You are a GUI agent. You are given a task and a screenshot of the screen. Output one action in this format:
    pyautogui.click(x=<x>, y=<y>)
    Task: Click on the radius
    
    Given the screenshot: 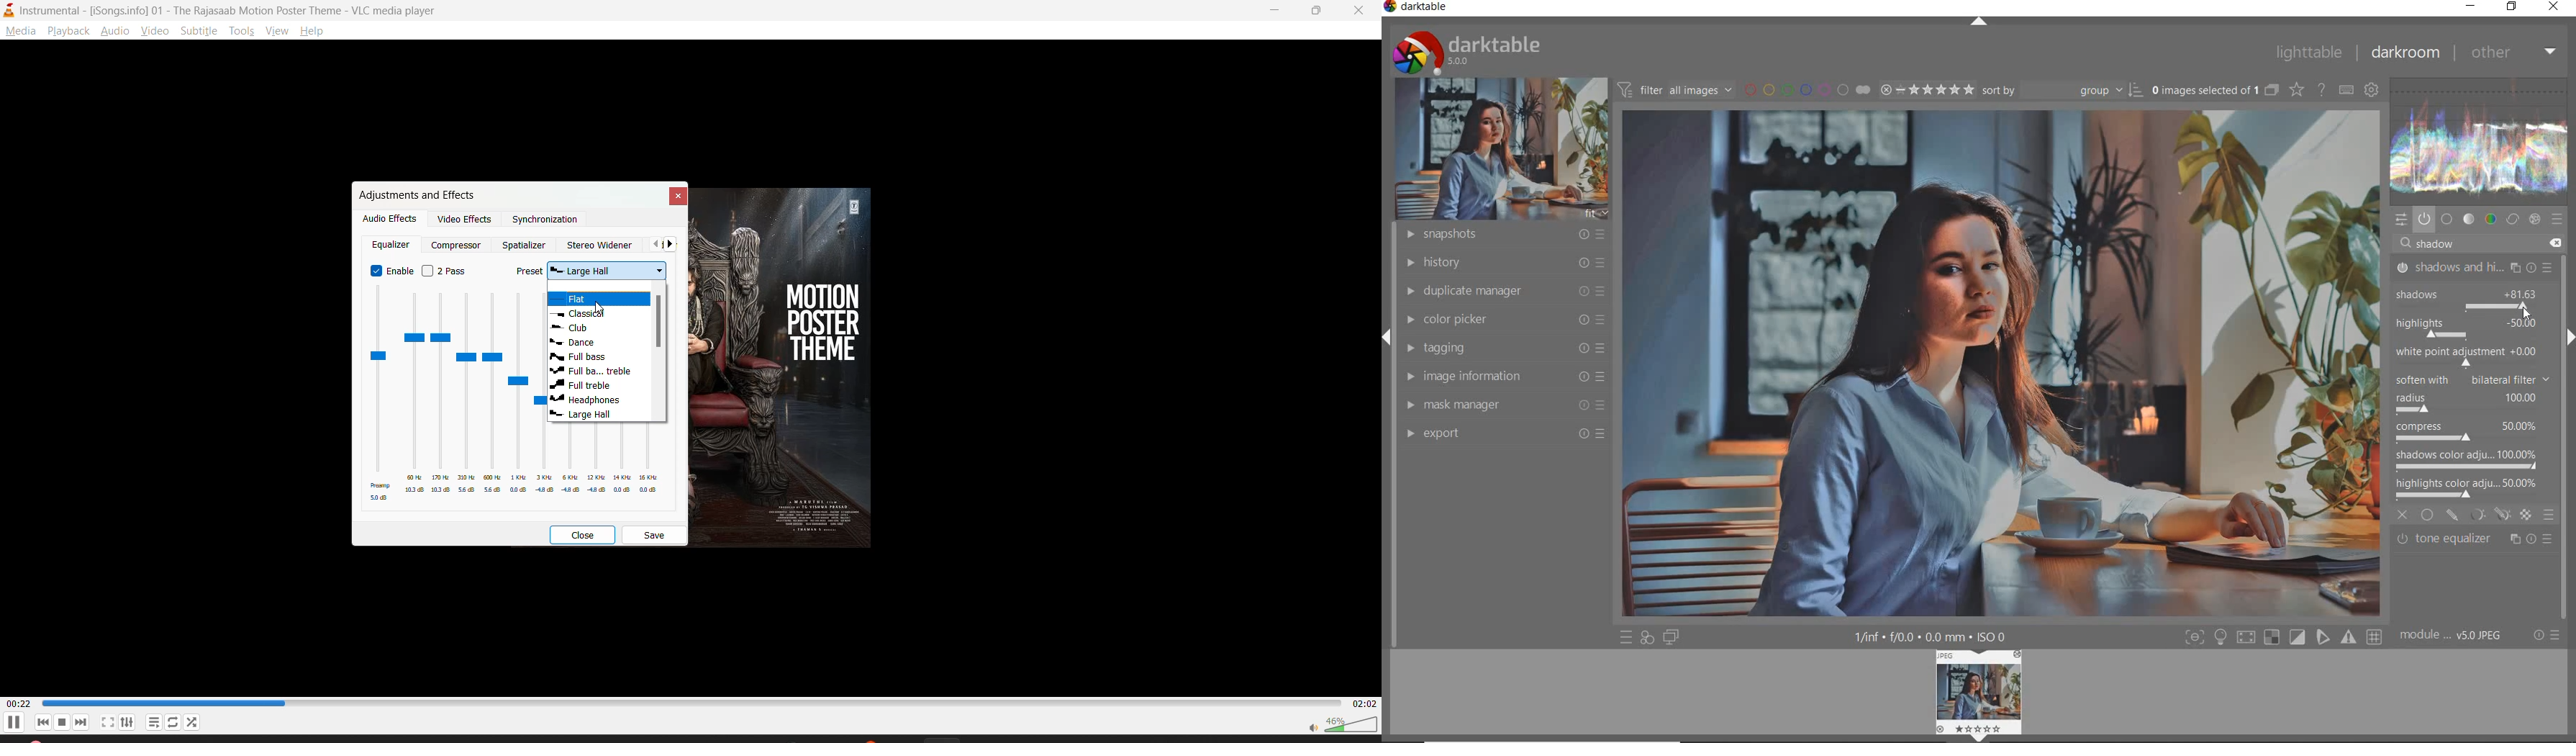 What is the action you would take?
    pyautogui.click(x=2466, y=403)
    